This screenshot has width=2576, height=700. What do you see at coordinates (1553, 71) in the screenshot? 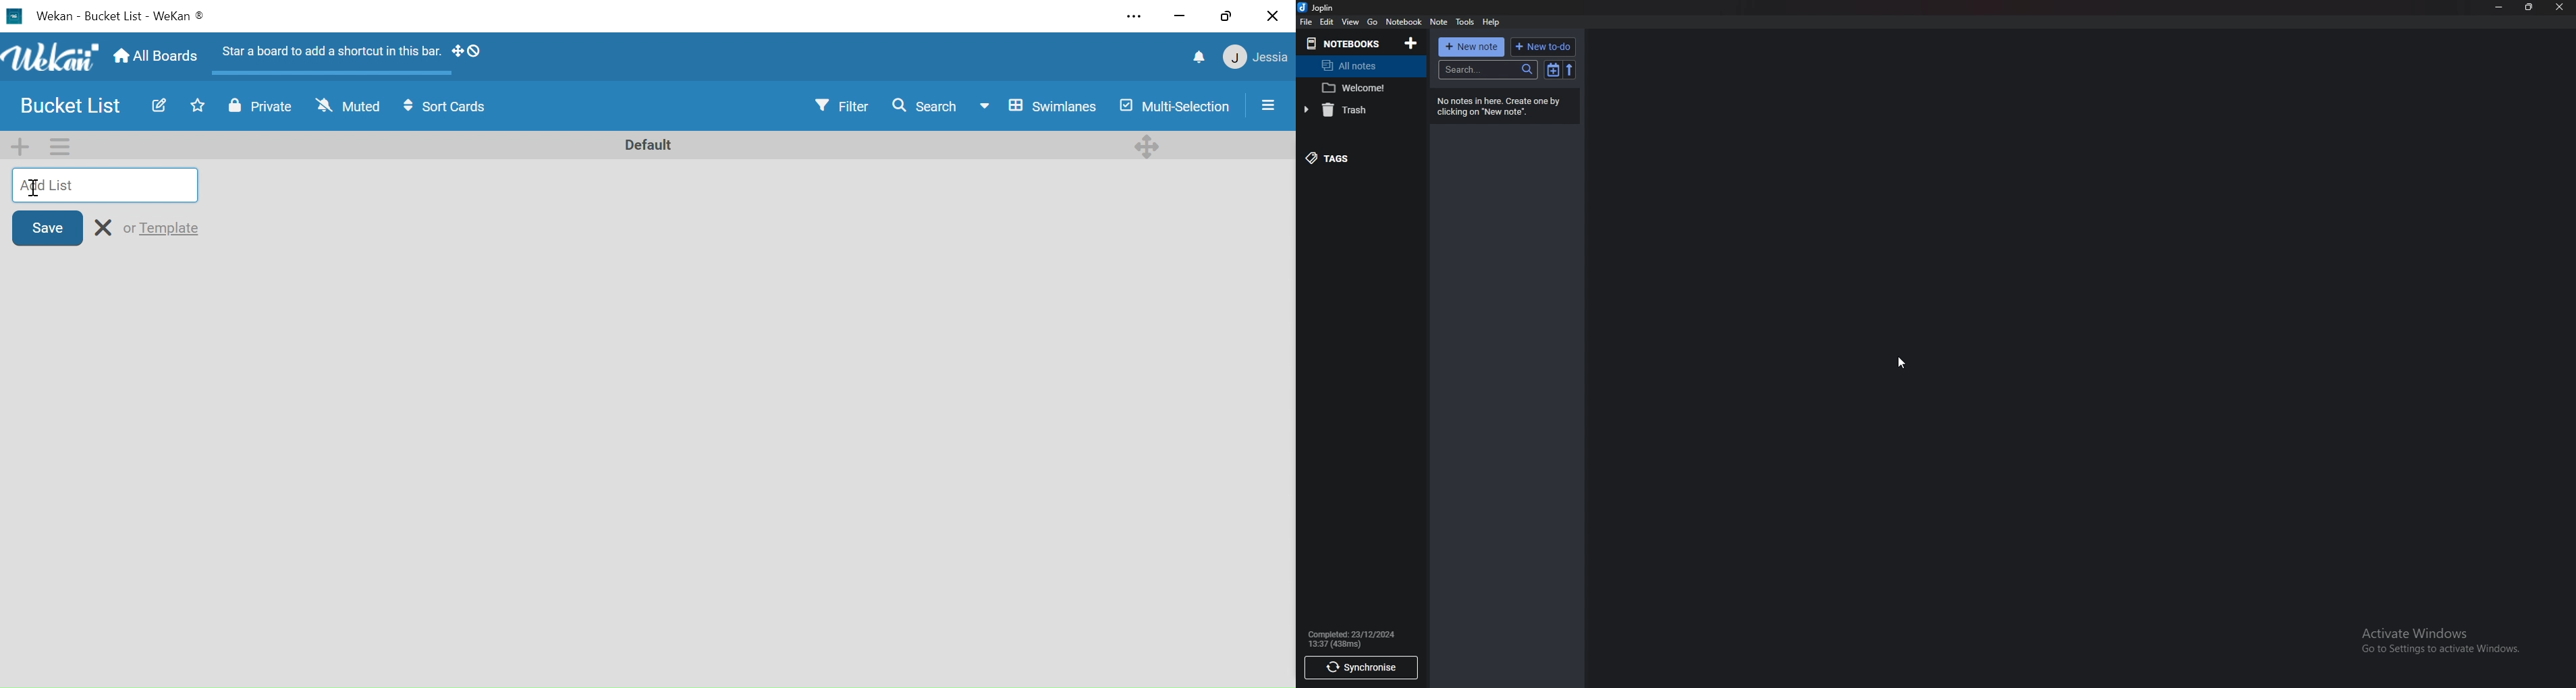
I see `toggle sort order` at bounding box center [1553, 71].